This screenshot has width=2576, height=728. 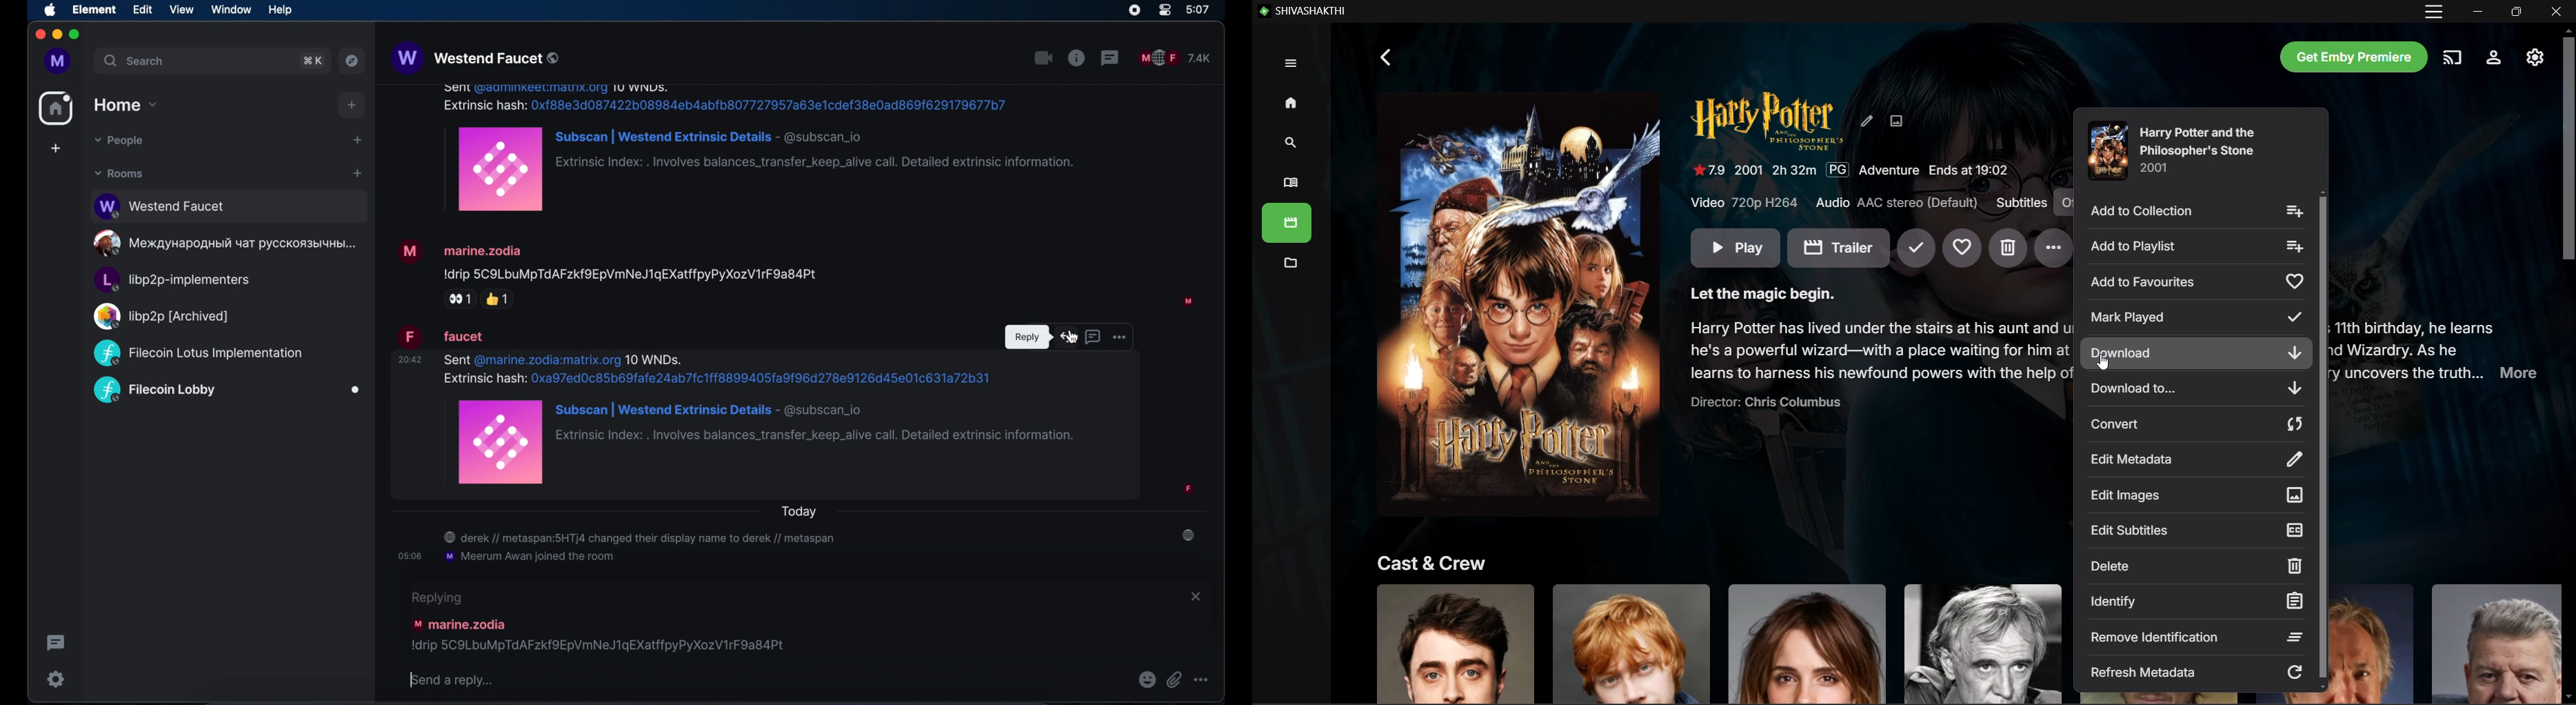 What do you see at coordinates (51, 11) in the screenshot?
I see `apple icon` at bounding box center [51, 11].